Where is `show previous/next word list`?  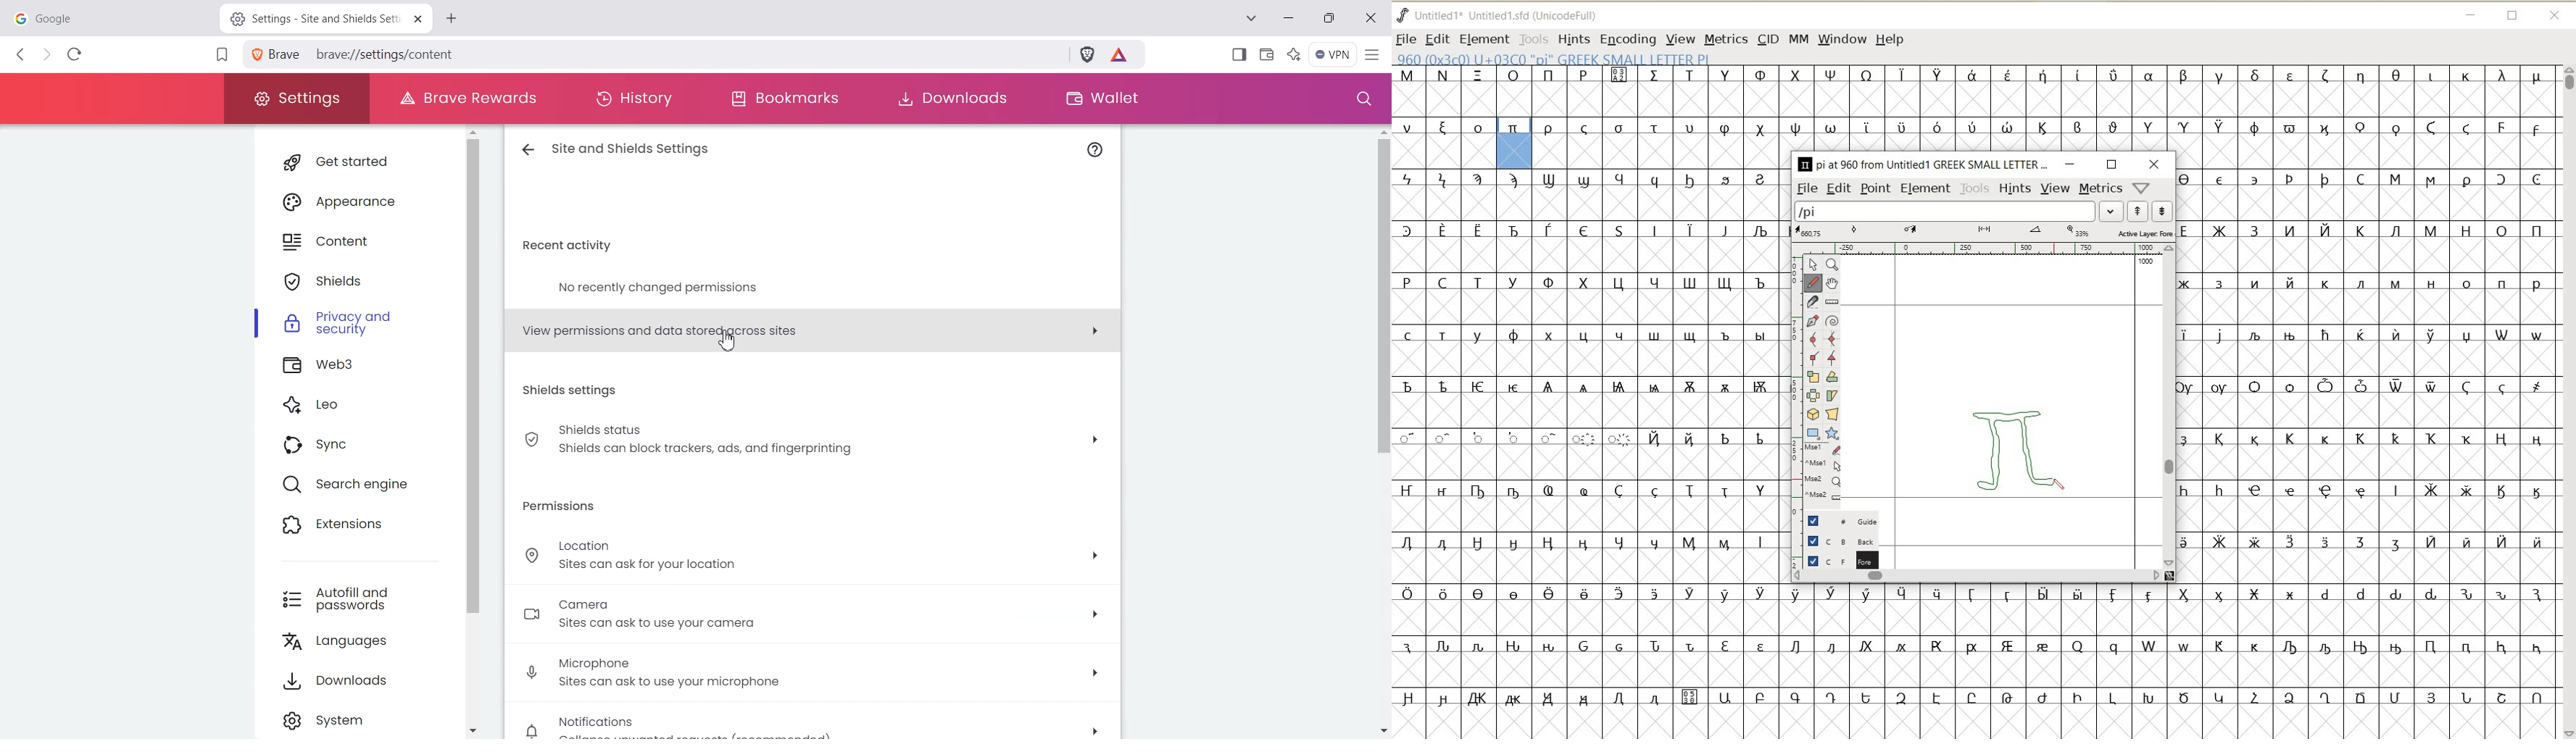 show previous/next word list is located at coordinates (2149, 211).